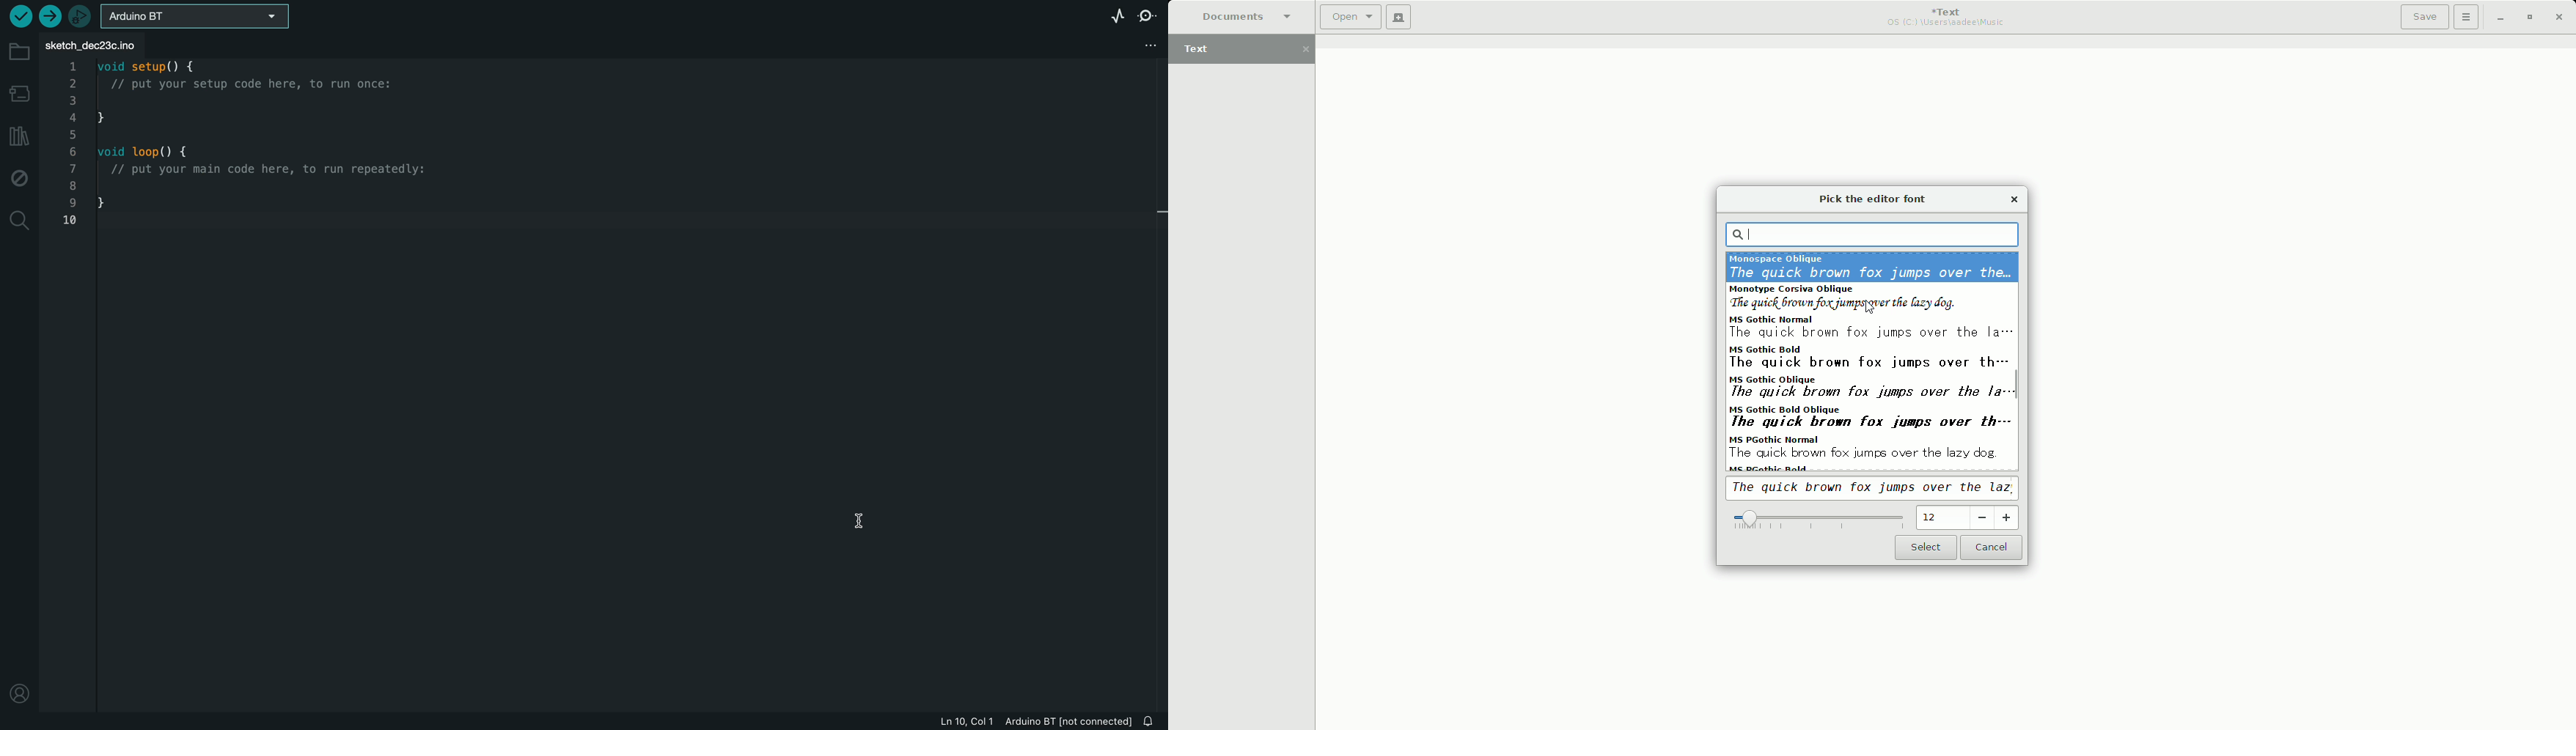 This screenshot has width=2576, height=756. Describe the element at coordinates (1874, 357) in the screenshot. I see `Gothic Bold` at that location.